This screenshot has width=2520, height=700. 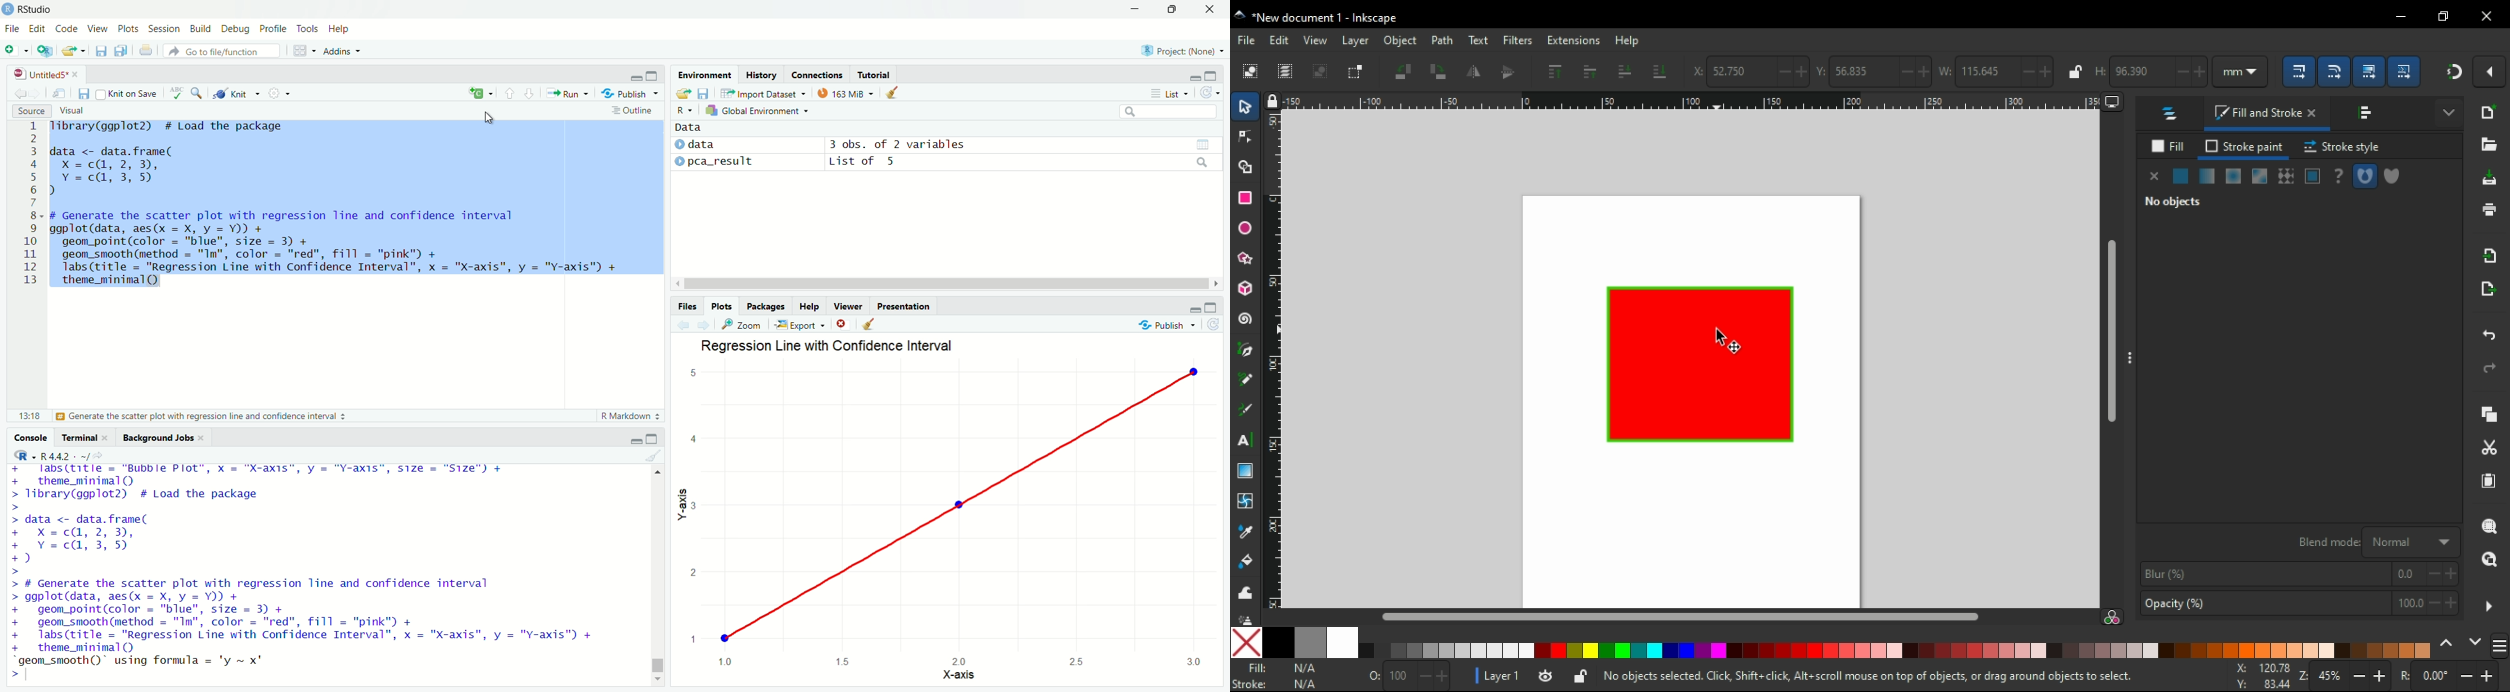 What do you see at coordinates (828, 345) in the screenshot?
I see `Regression Line with Confidence Interval` at bounding box center [828, 345].